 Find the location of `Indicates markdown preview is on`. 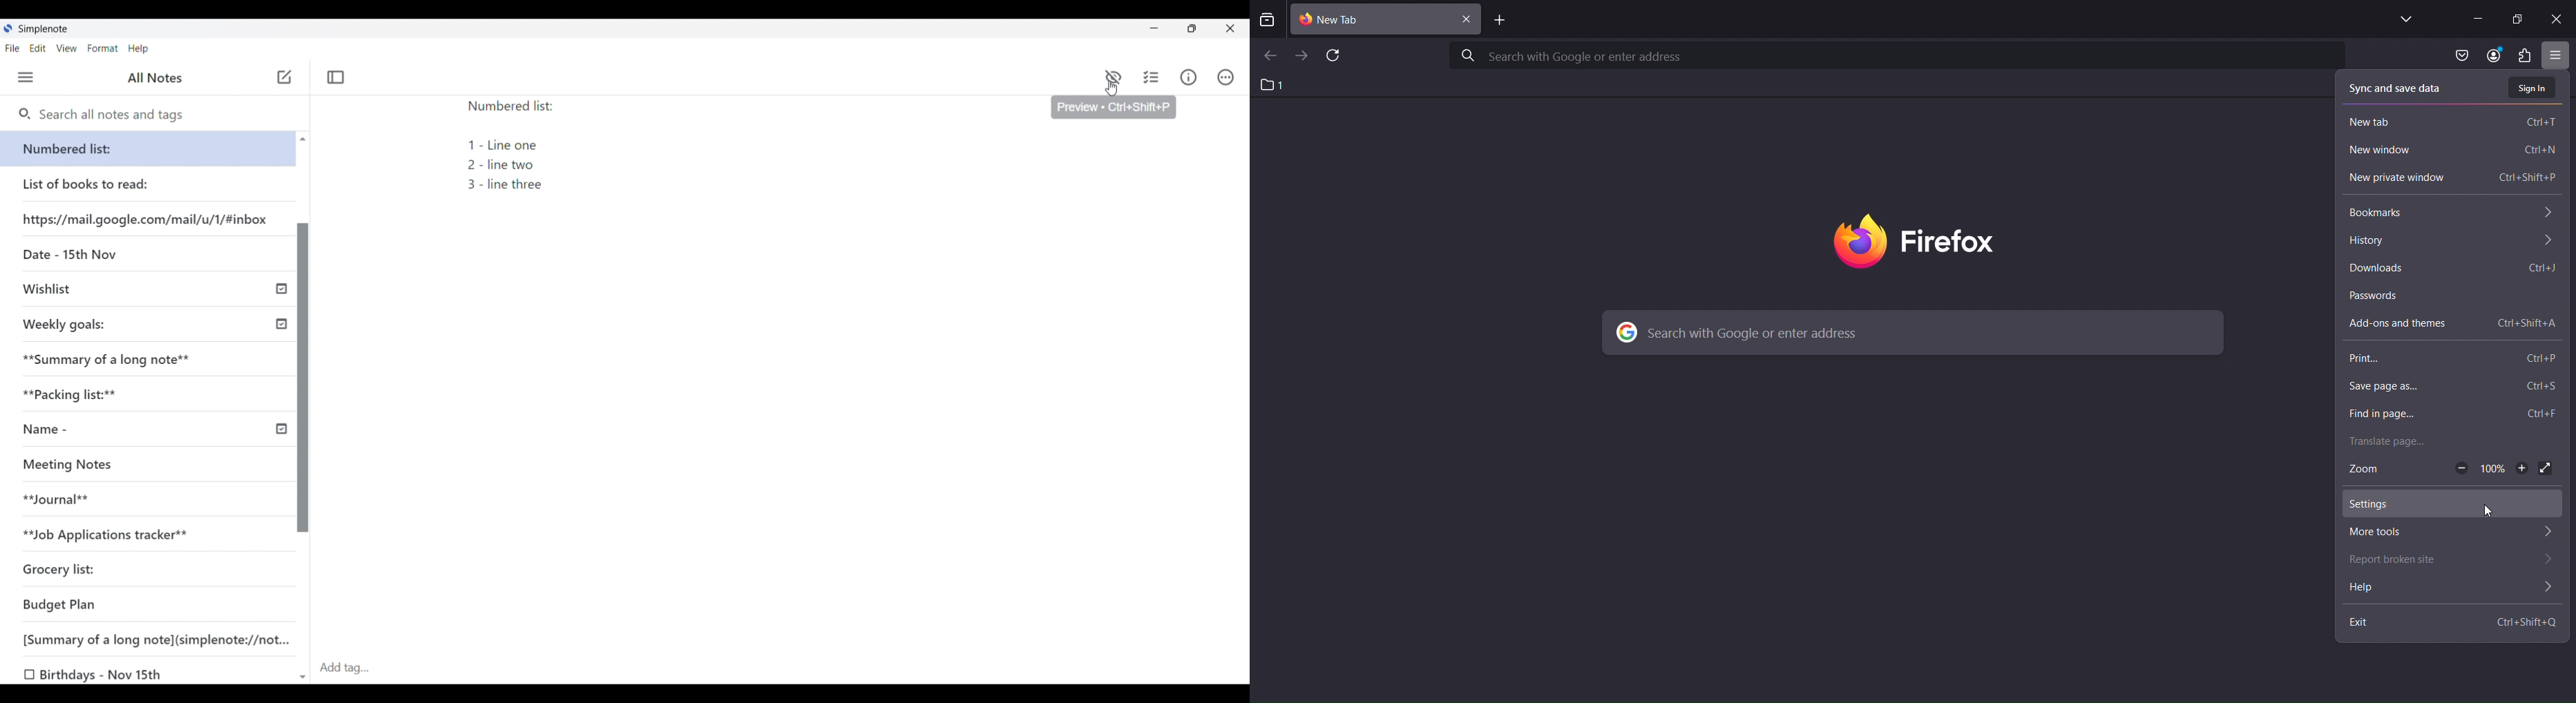

Indicates markdown preview is on is located at coordinates (1113, 77).